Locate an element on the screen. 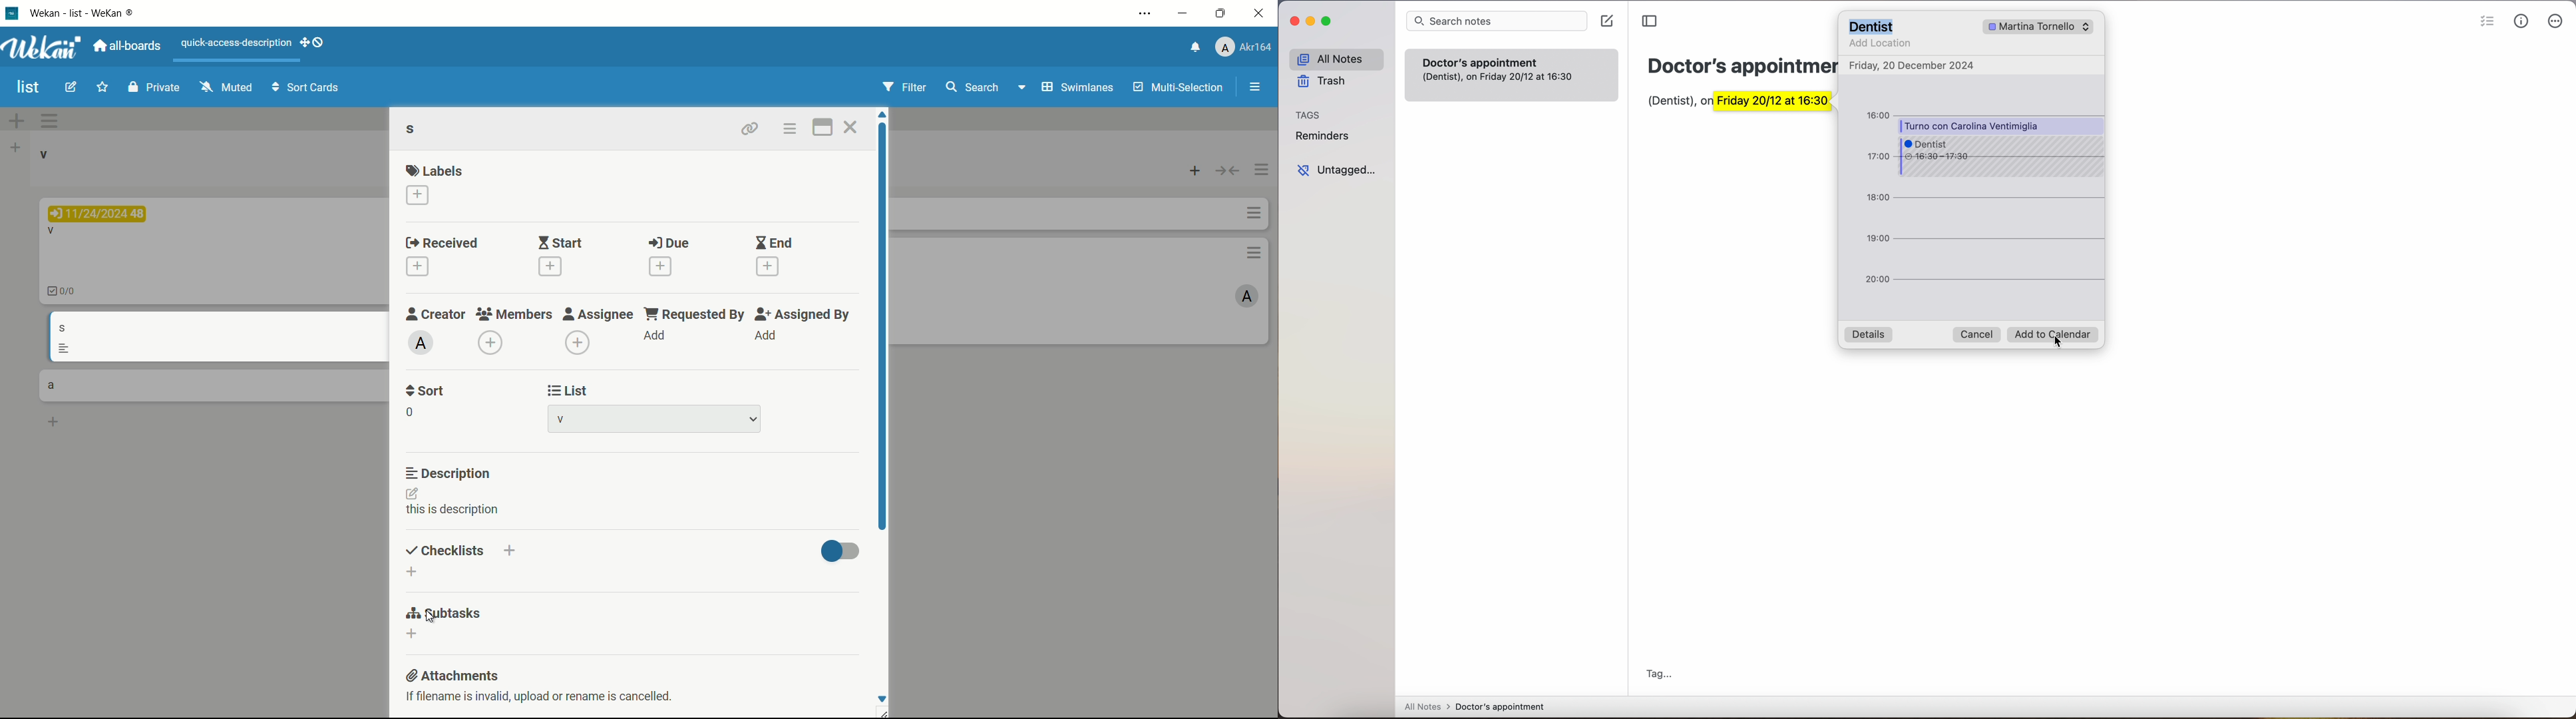  creator is located at coordinates (436, 314).